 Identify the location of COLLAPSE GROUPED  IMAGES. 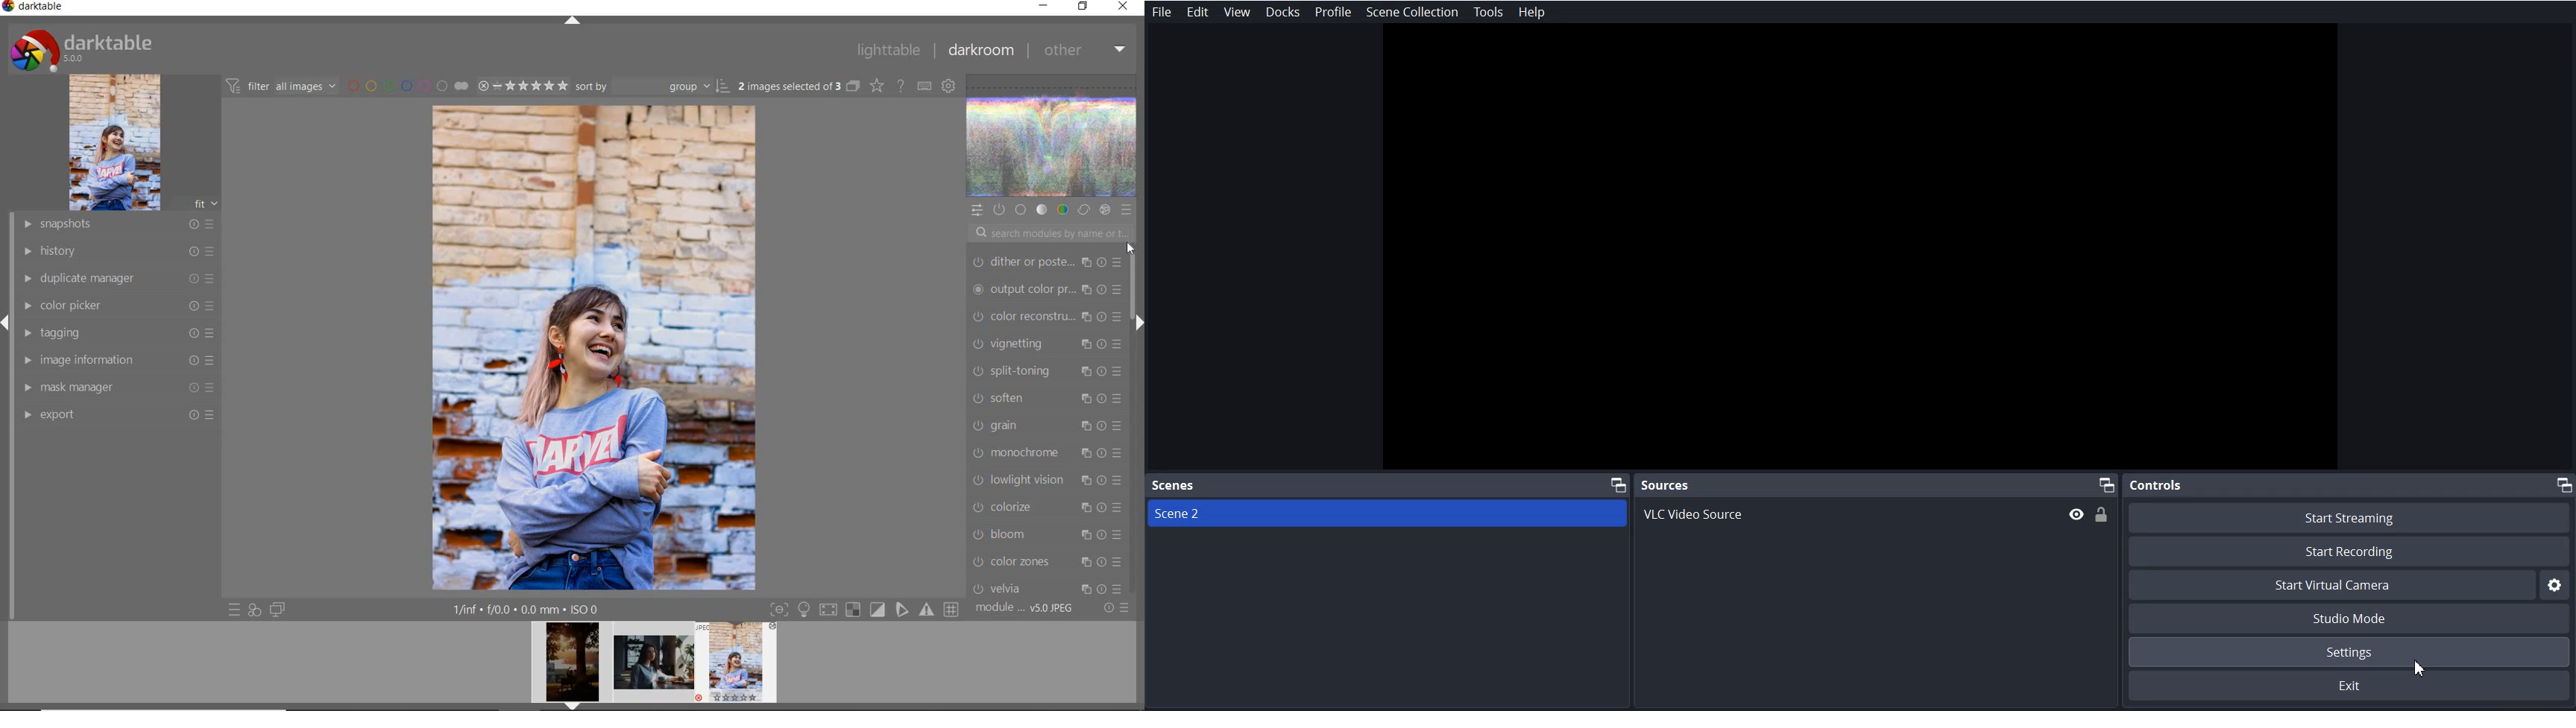
(853, 85).